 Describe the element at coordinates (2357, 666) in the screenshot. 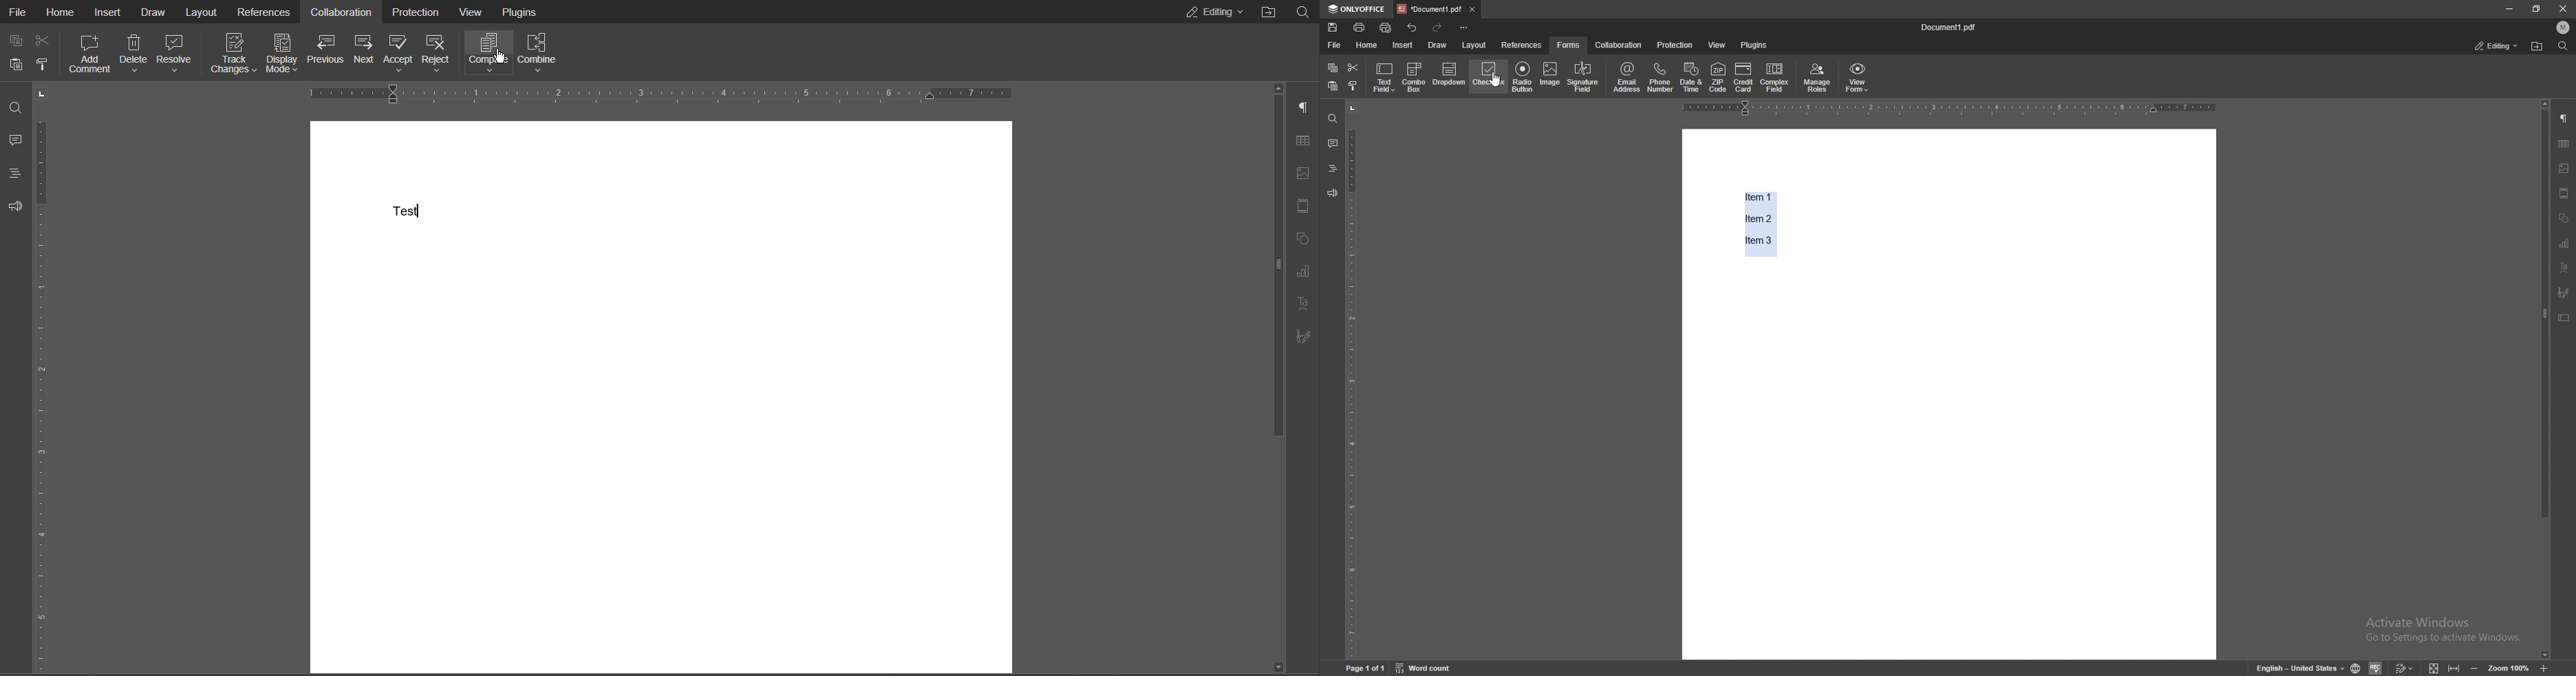

I see `change doc language` at that location.